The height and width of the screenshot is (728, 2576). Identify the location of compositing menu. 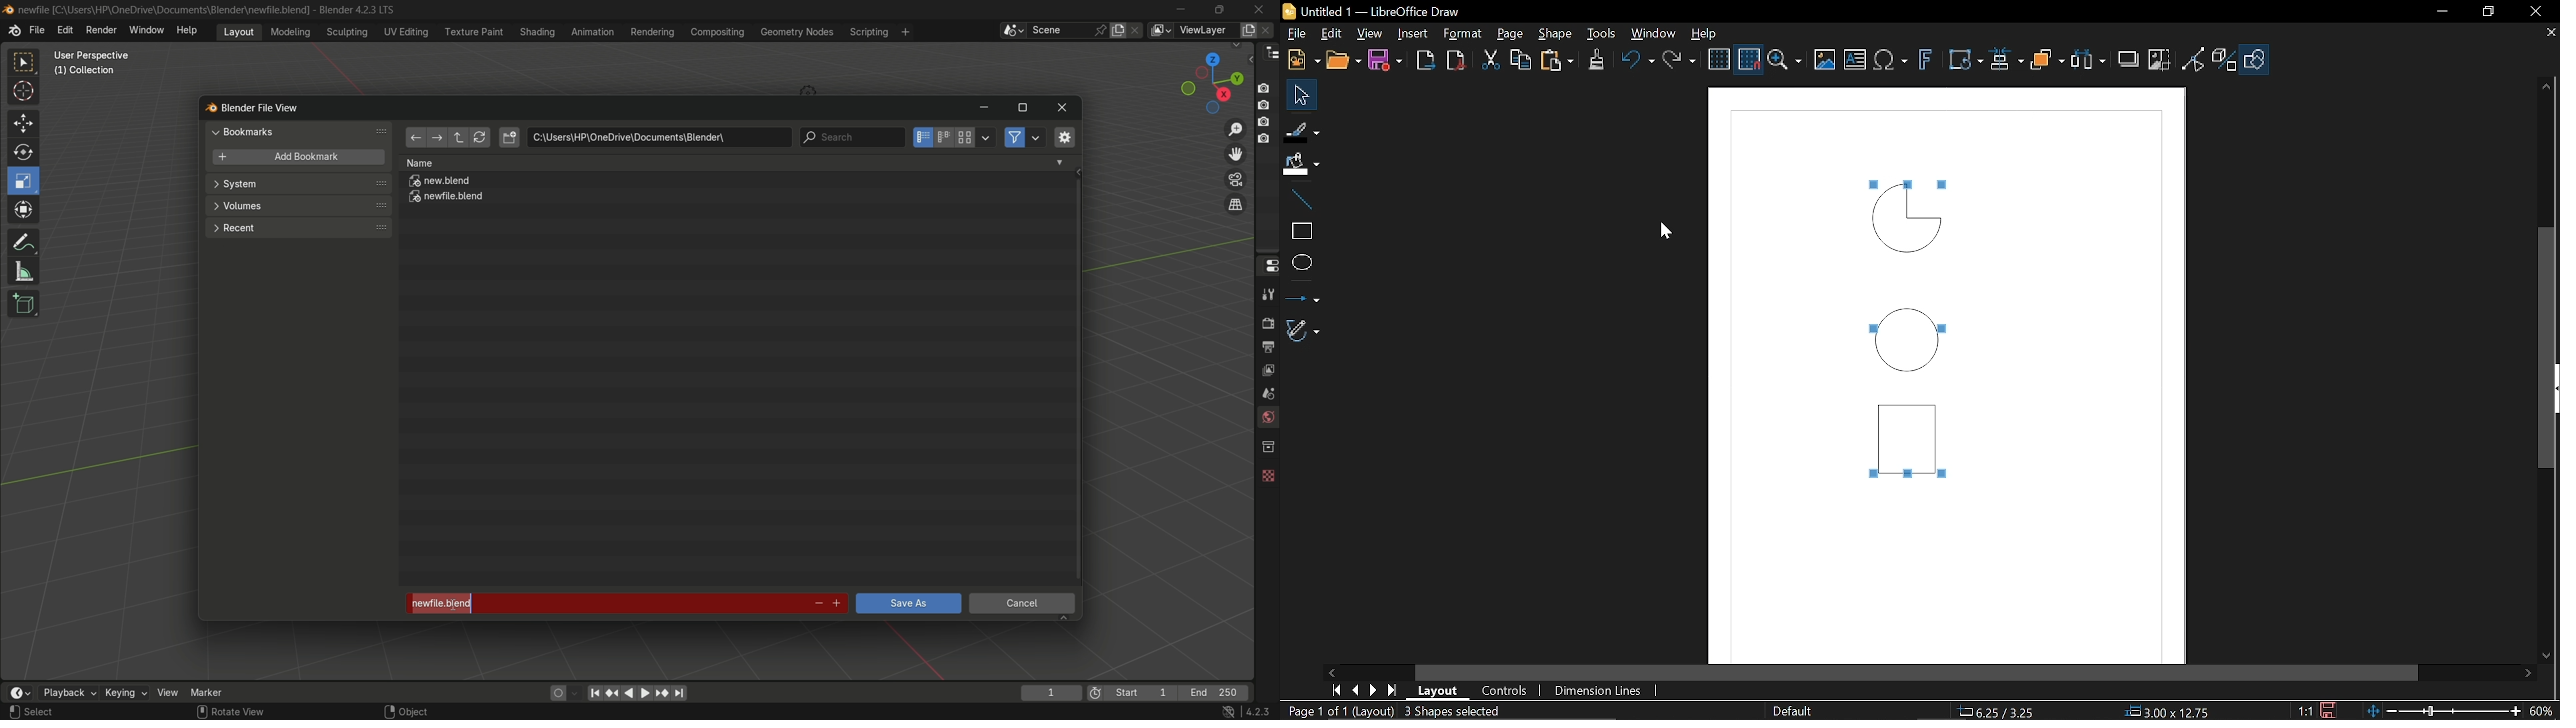
(719, 31).